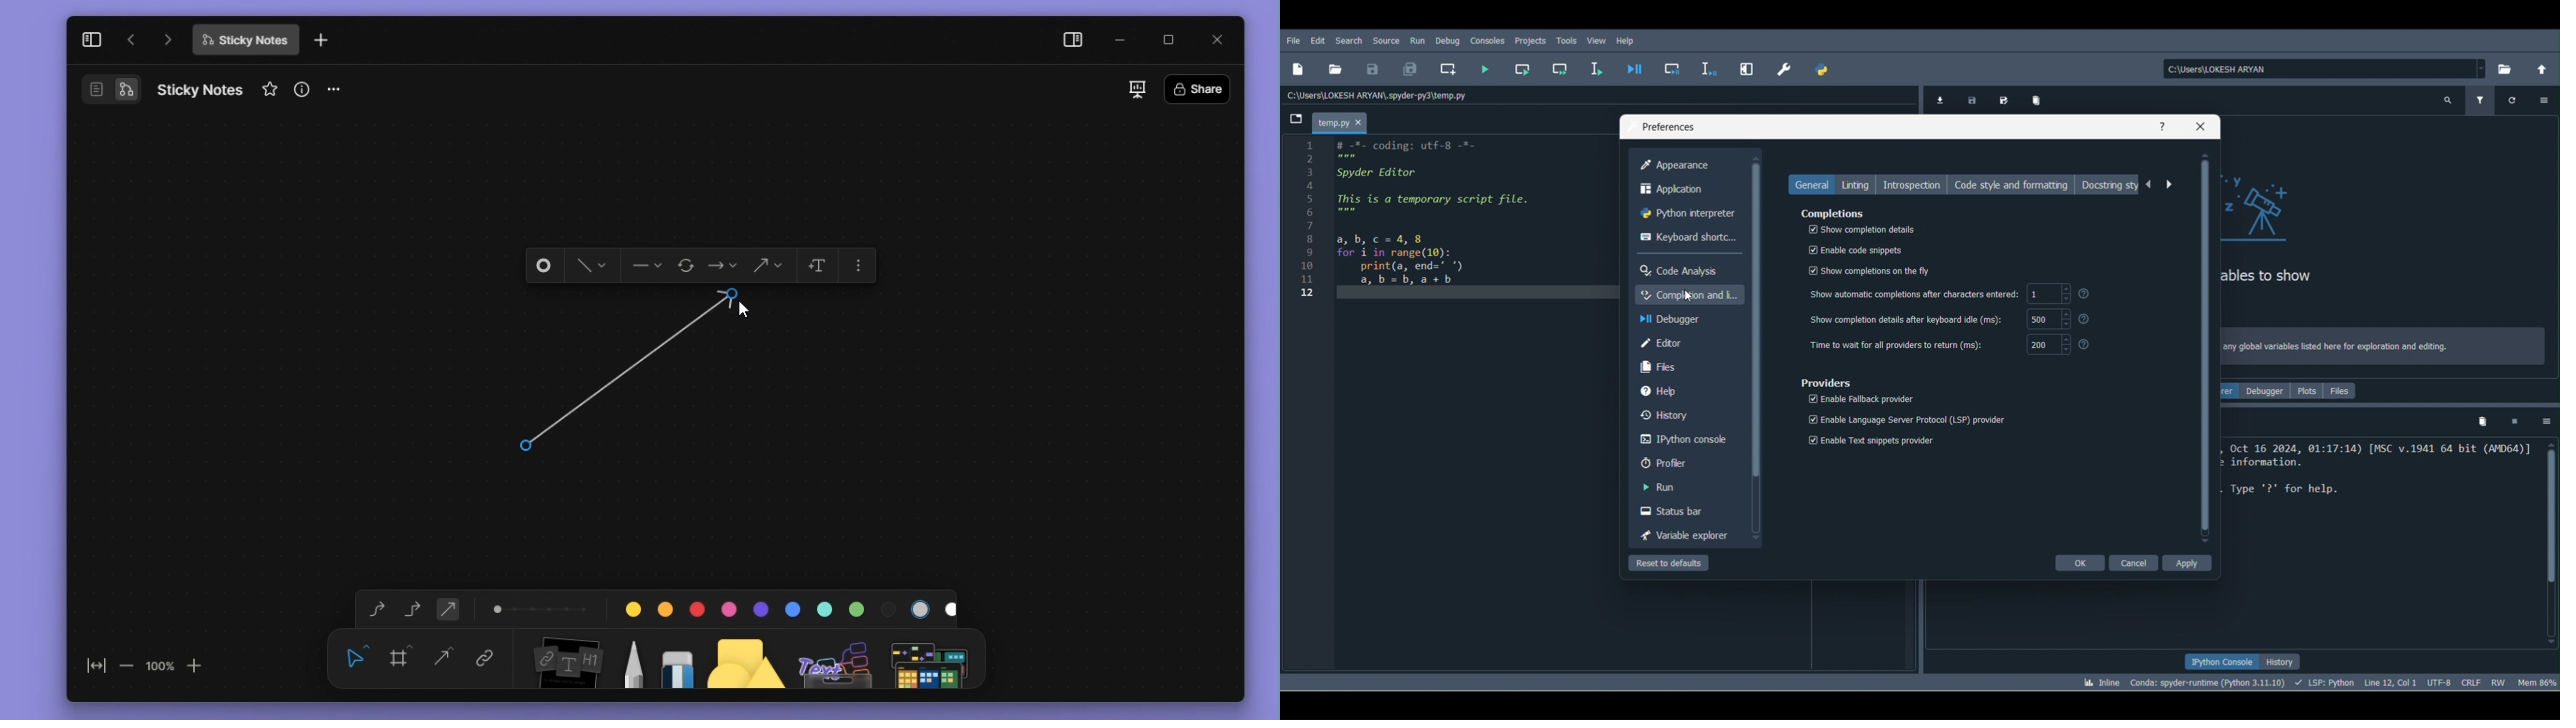 The height and width of the screenshot is (728, 2576). What do you see at coordinates (2164, 124) in the screenshot?
I see `Help` at bounding box center [2164, 124].